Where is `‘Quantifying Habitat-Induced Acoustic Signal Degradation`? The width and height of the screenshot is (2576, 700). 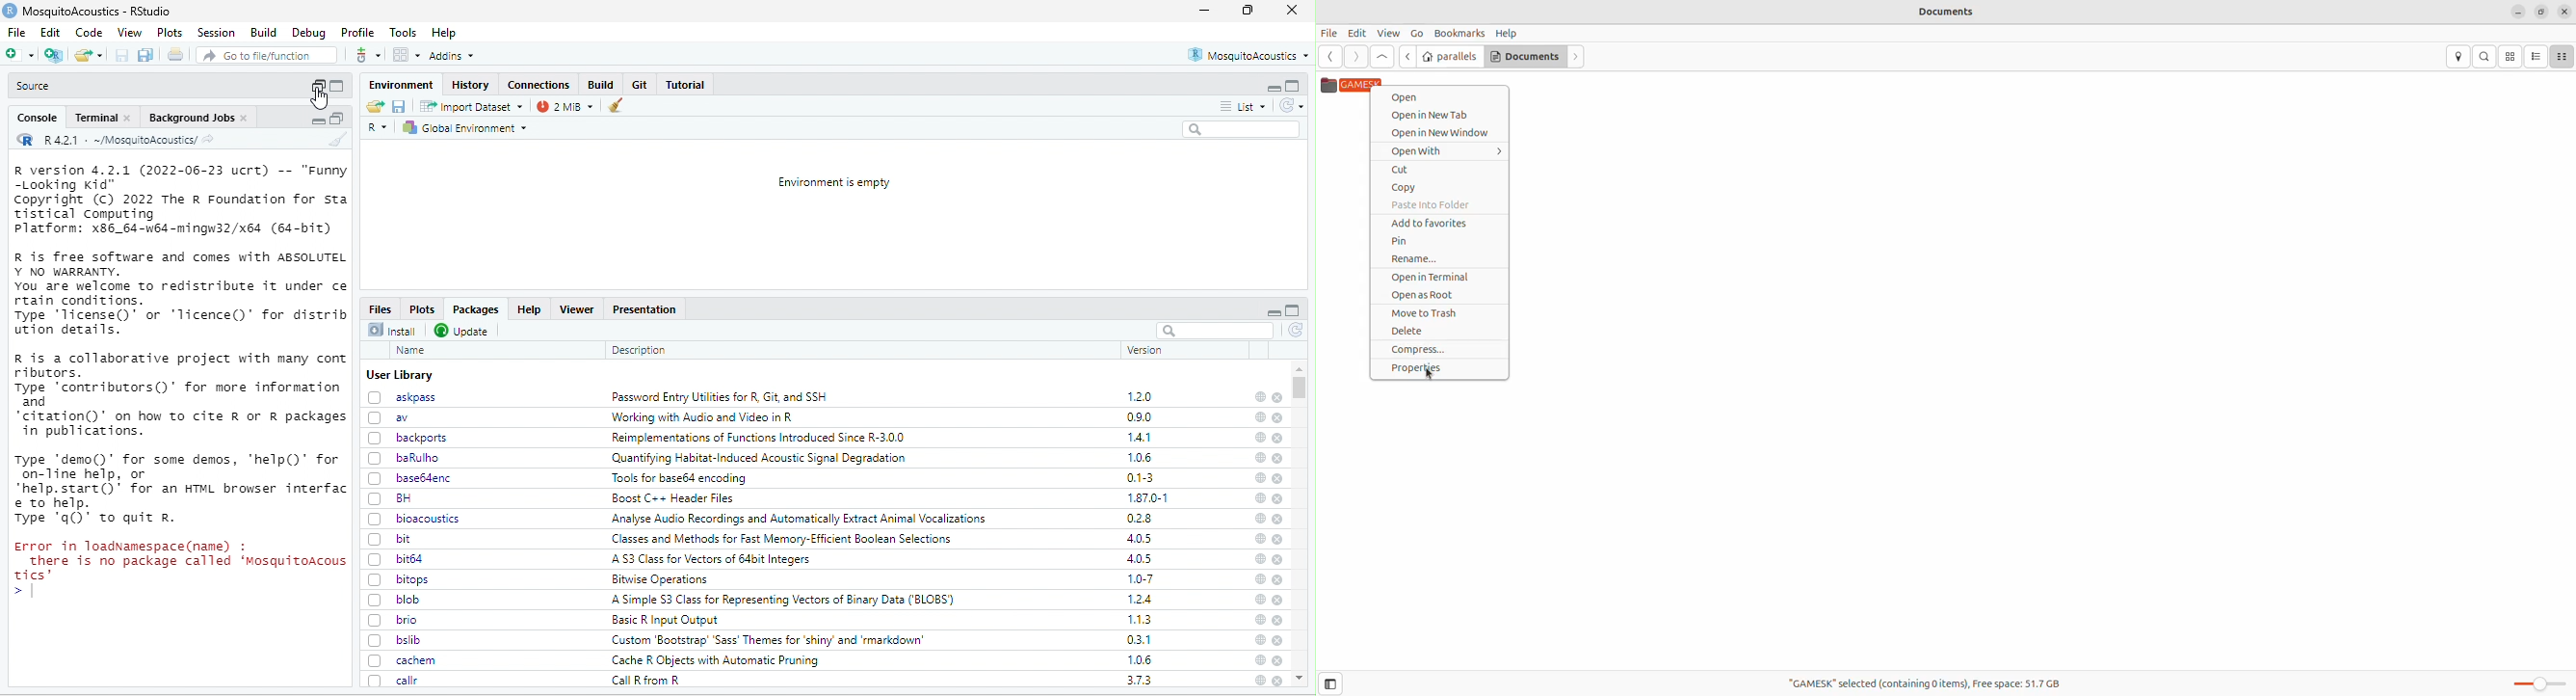 ‘Quantifying Habitat-Induced Acoustic Signal Degradation is located at coordinates (759, 458).